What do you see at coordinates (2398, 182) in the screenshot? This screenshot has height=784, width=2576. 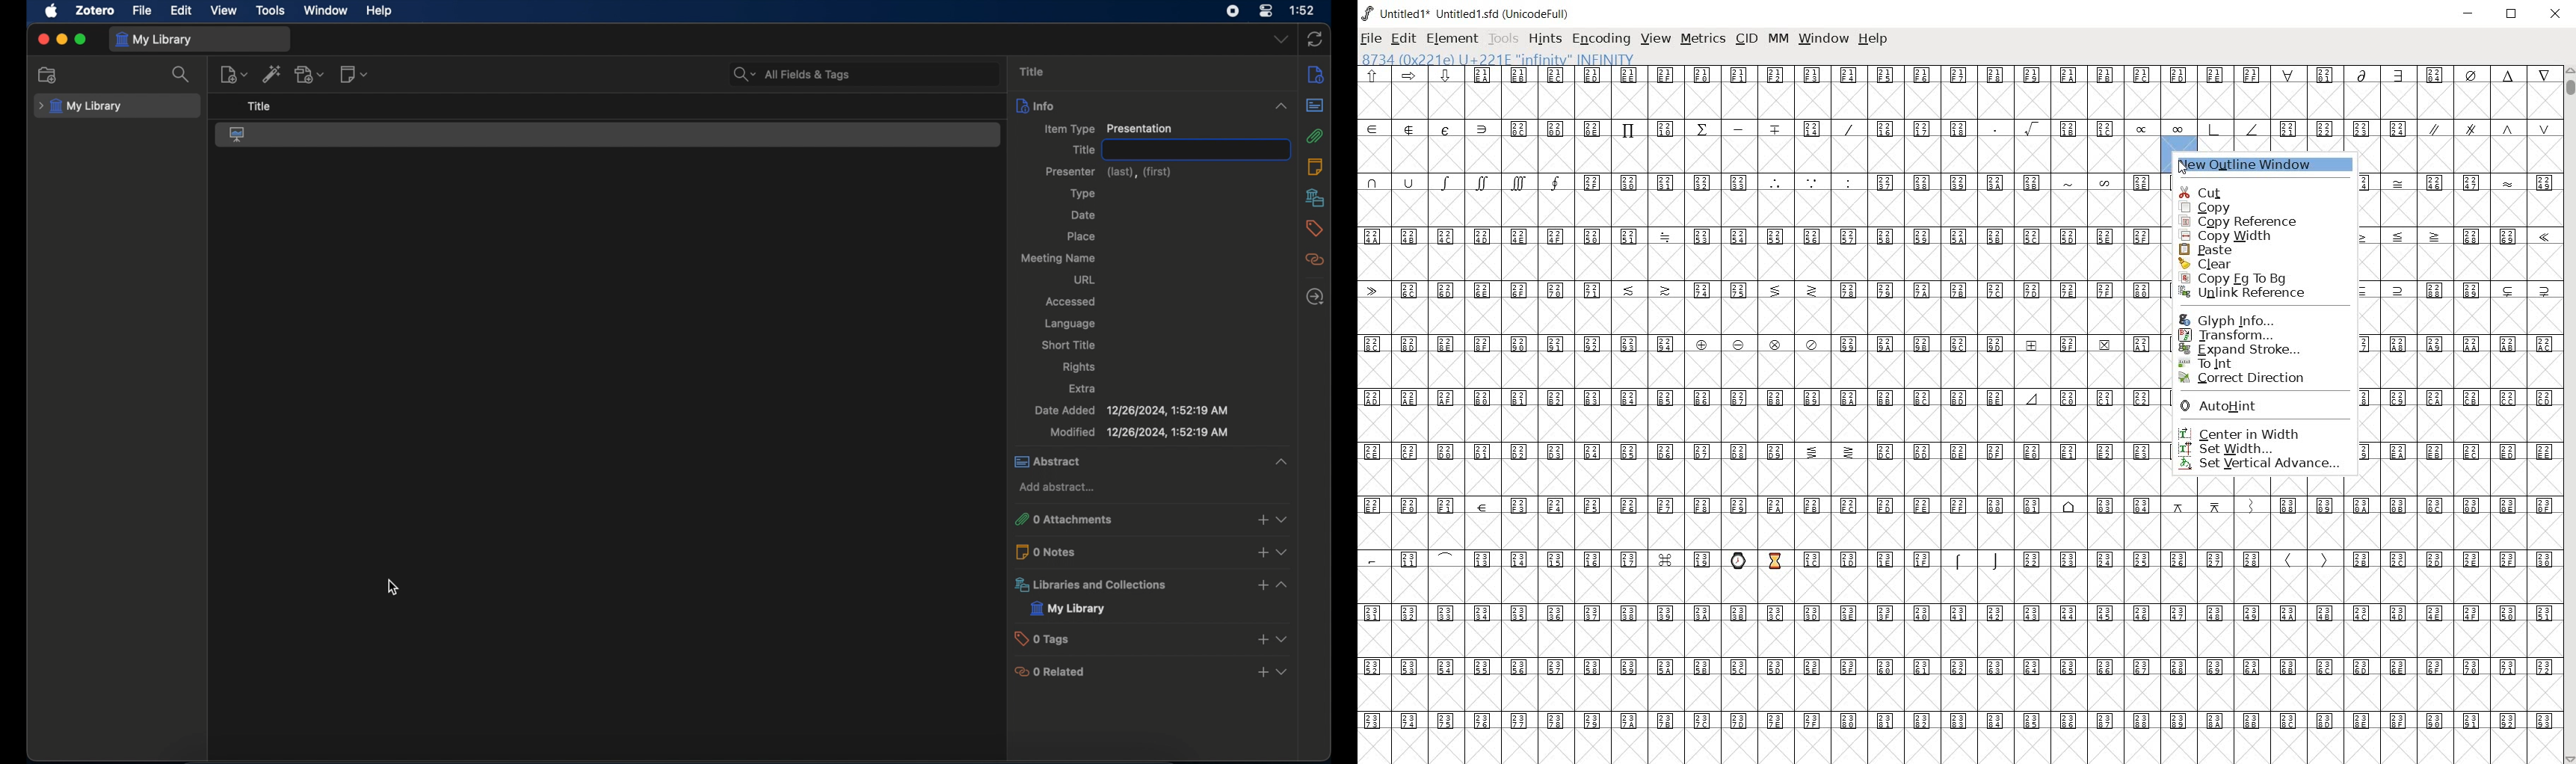 I see `symbol` at bounding box center [2398, 182].